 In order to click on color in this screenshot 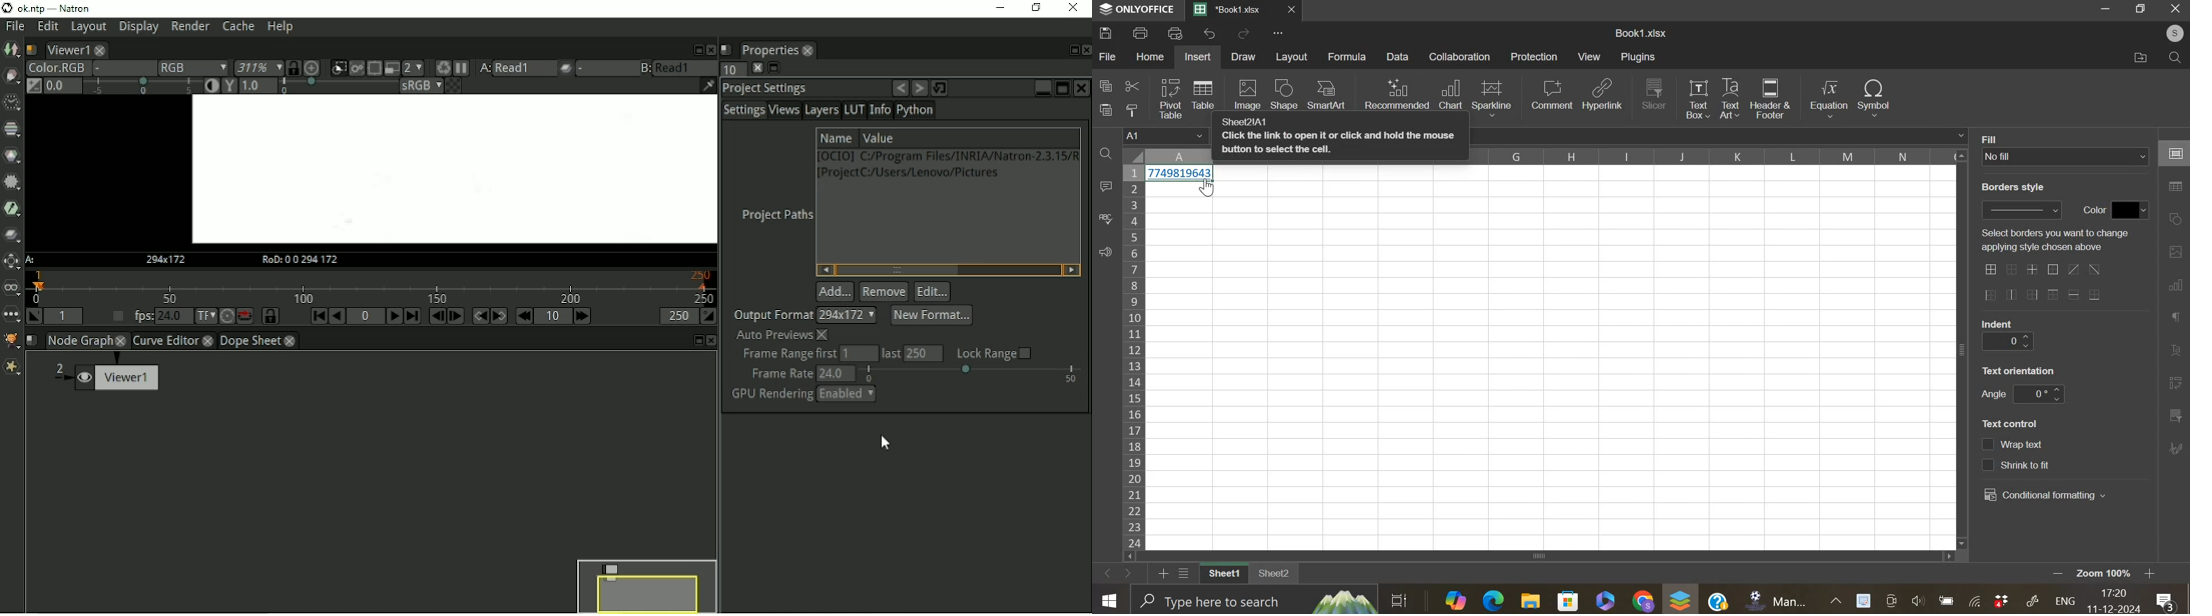, I will do `click(2131, 210)`.